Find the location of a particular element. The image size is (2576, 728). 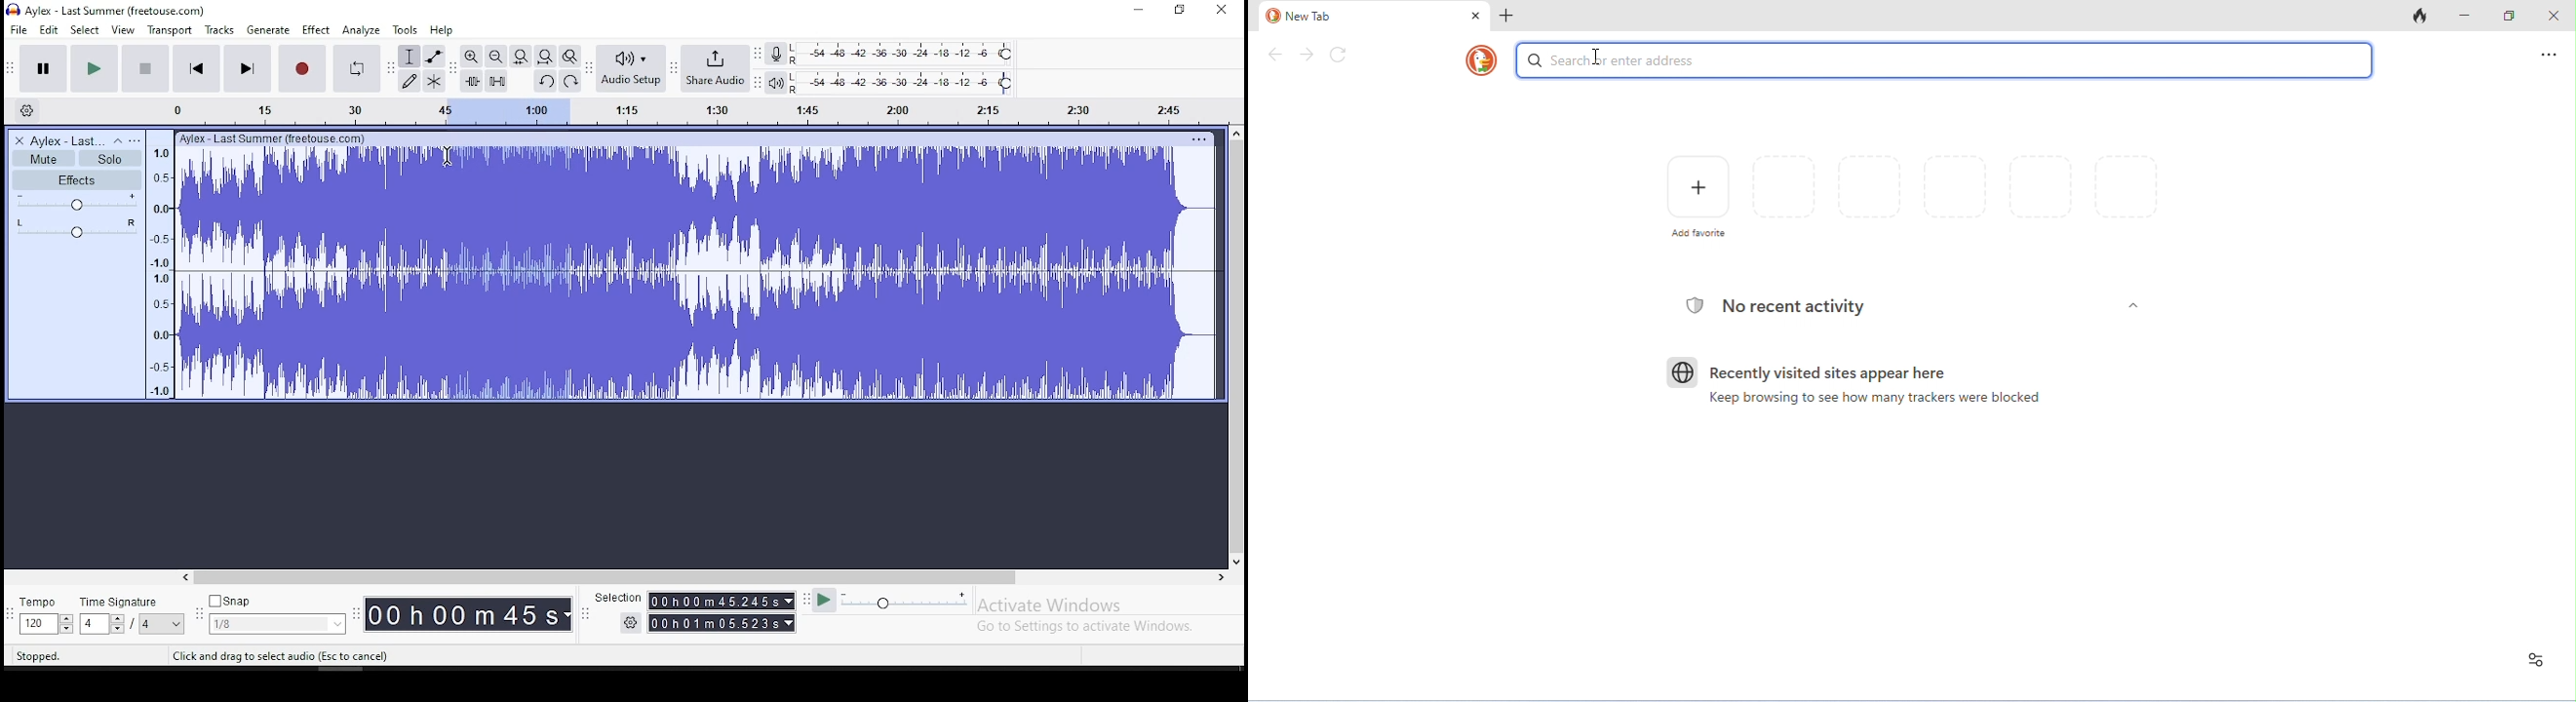

pan is located at coordinates (75, 228).